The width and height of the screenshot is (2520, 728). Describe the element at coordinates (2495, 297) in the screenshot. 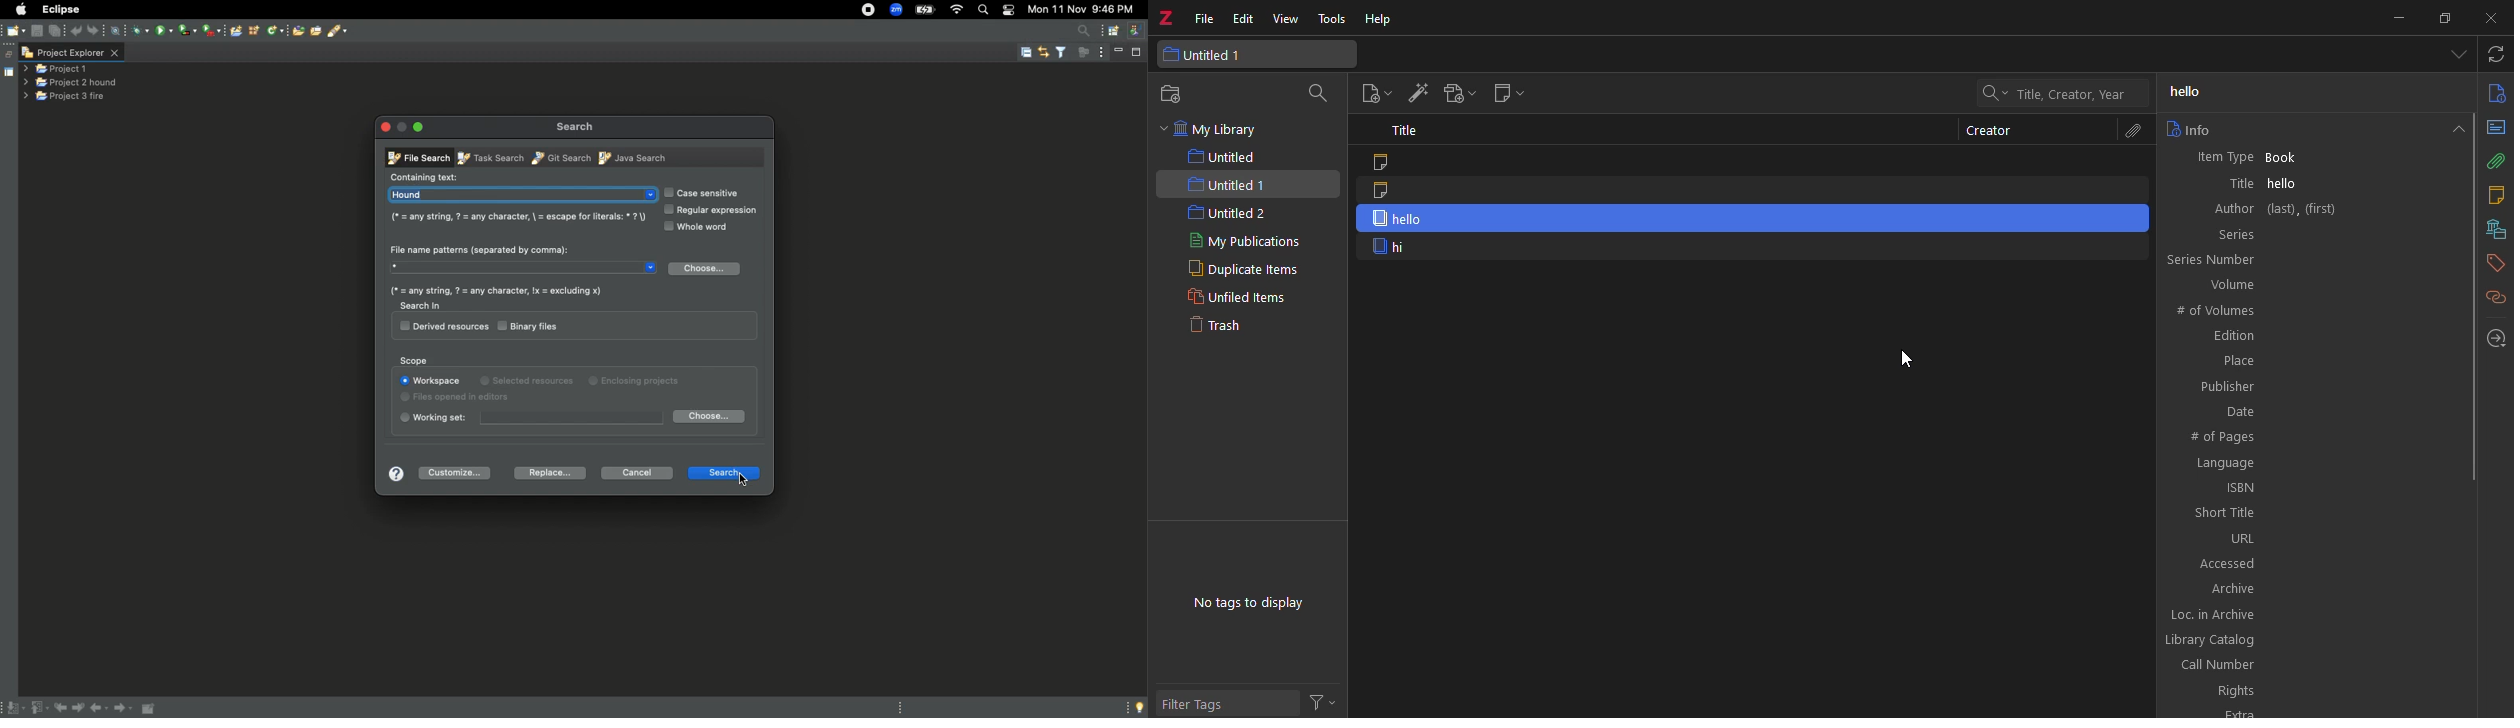

I see `related` at that location.